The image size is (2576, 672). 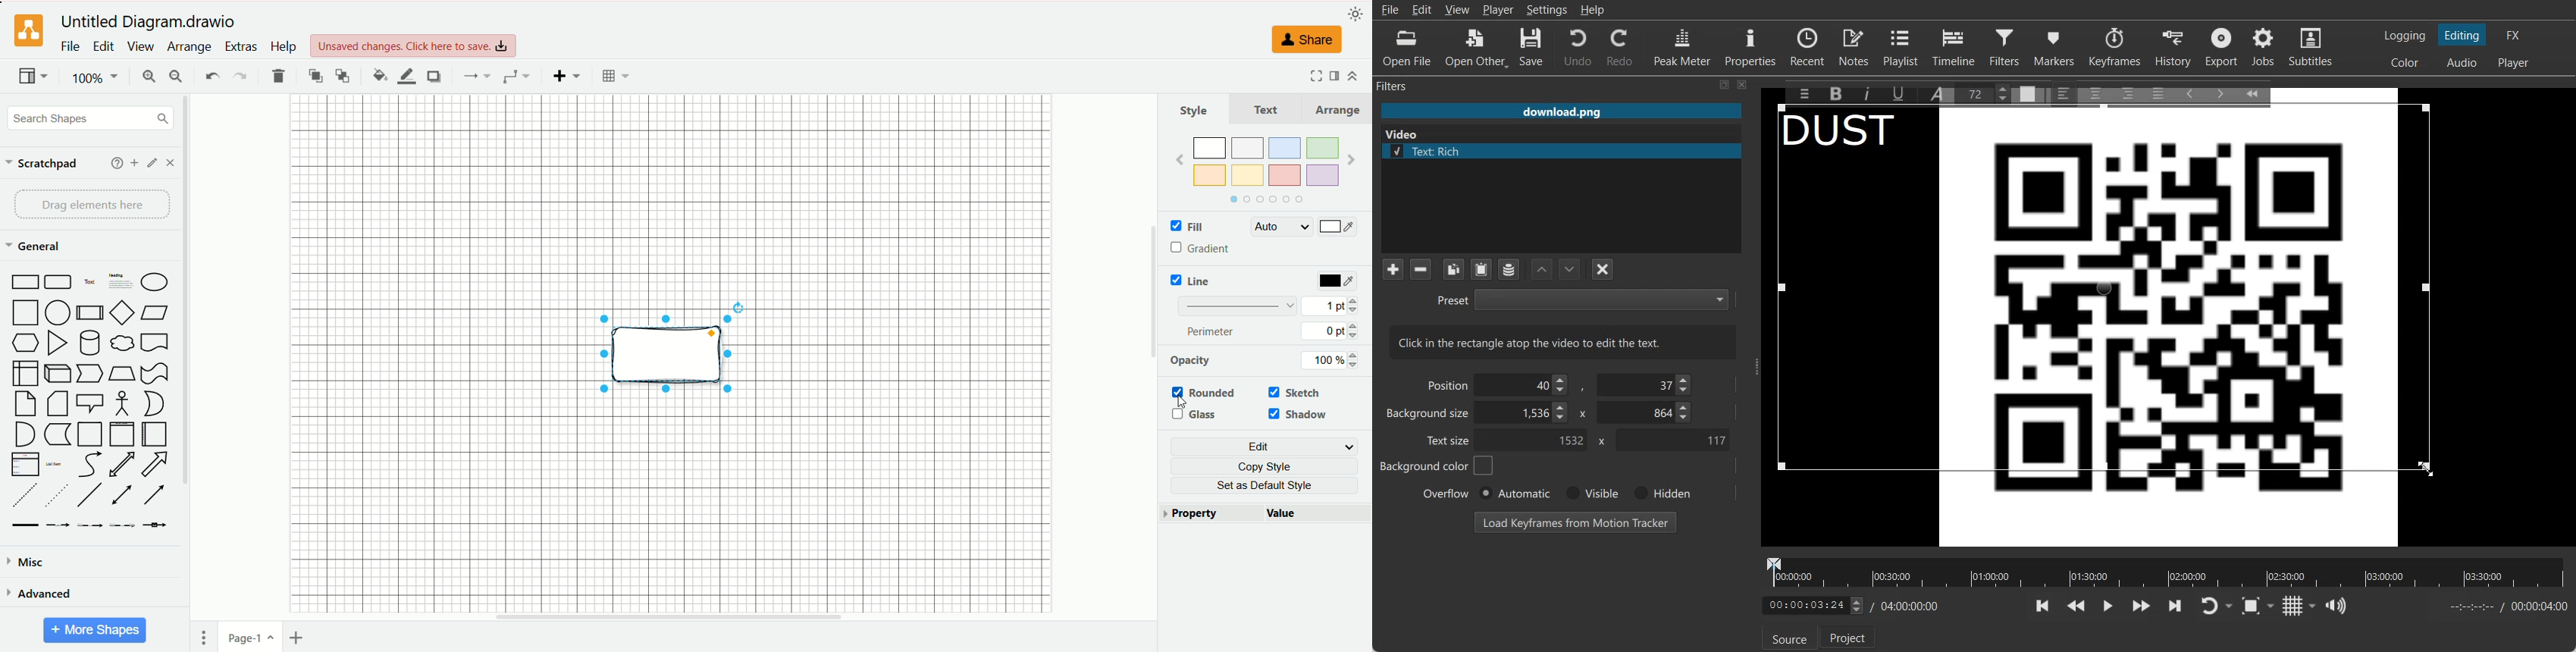 What do you see at coordinates (2142, 606) in the screenshot?
I see `Play Quickly Forward` at bounding box center [2142, 606].